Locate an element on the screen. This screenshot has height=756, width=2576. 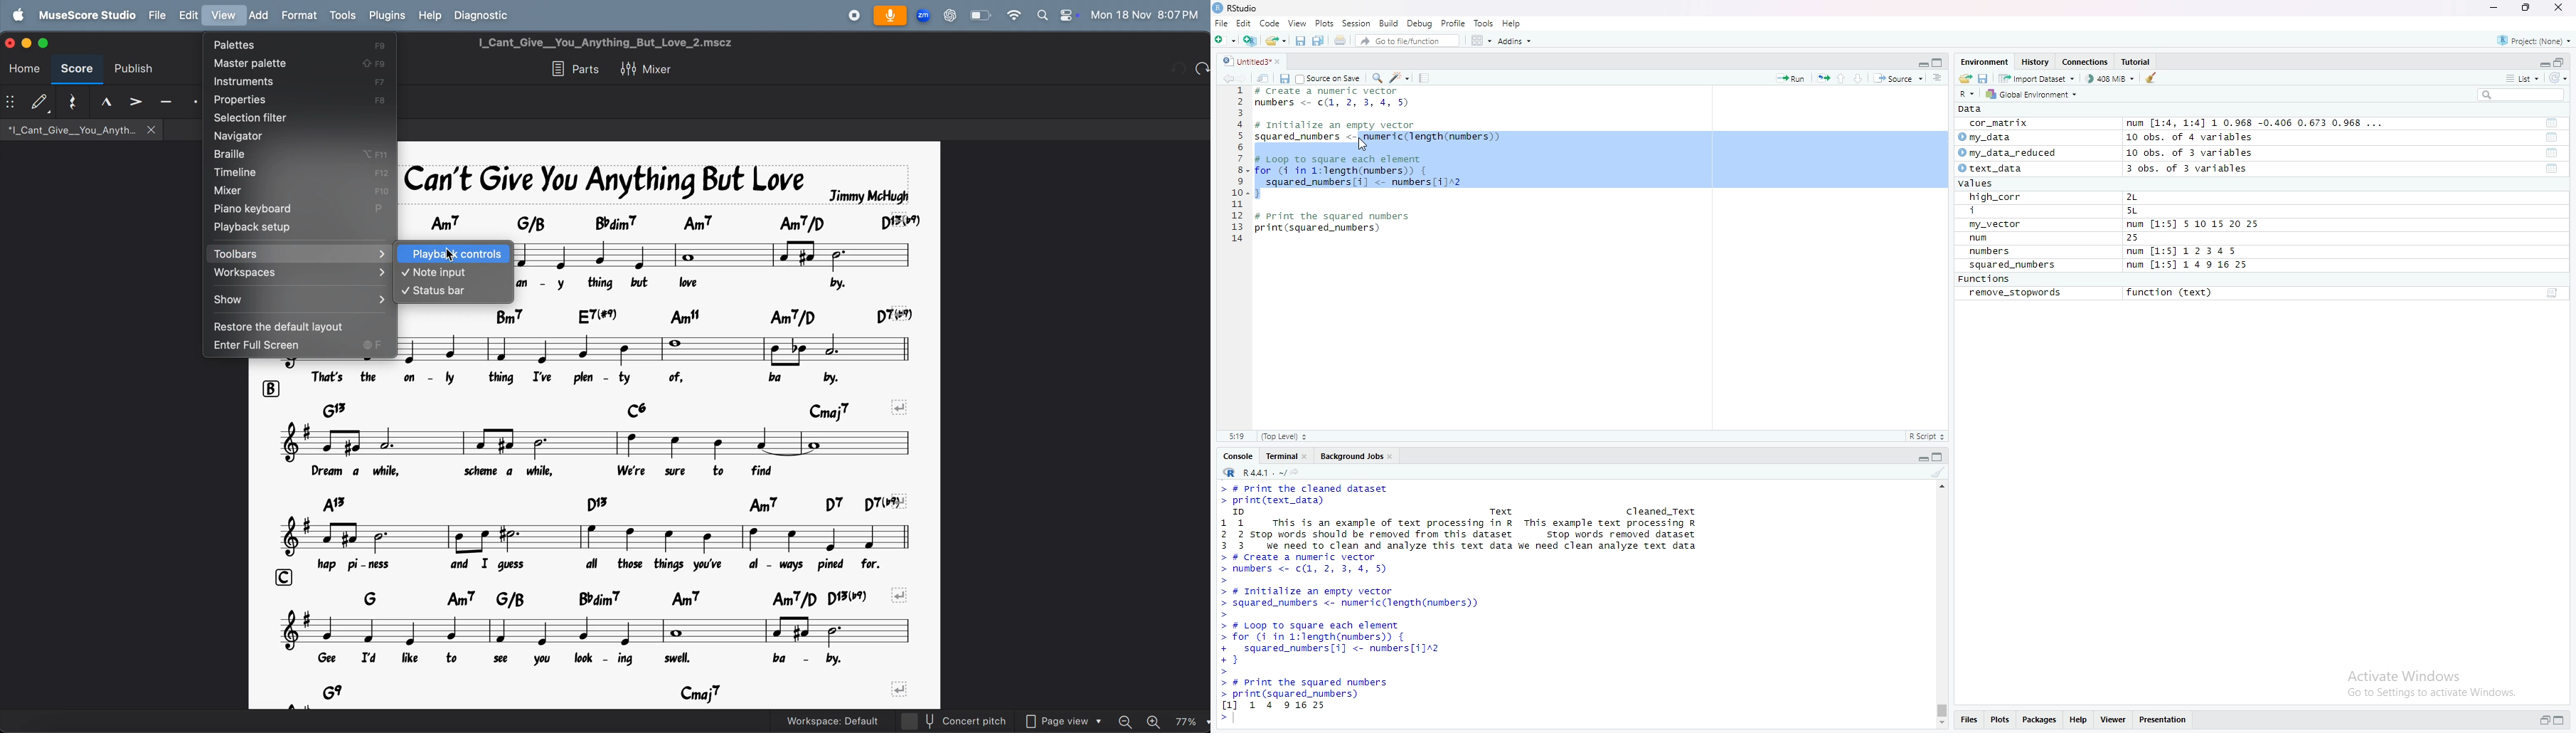
timline is located at coordinates (297, 172).